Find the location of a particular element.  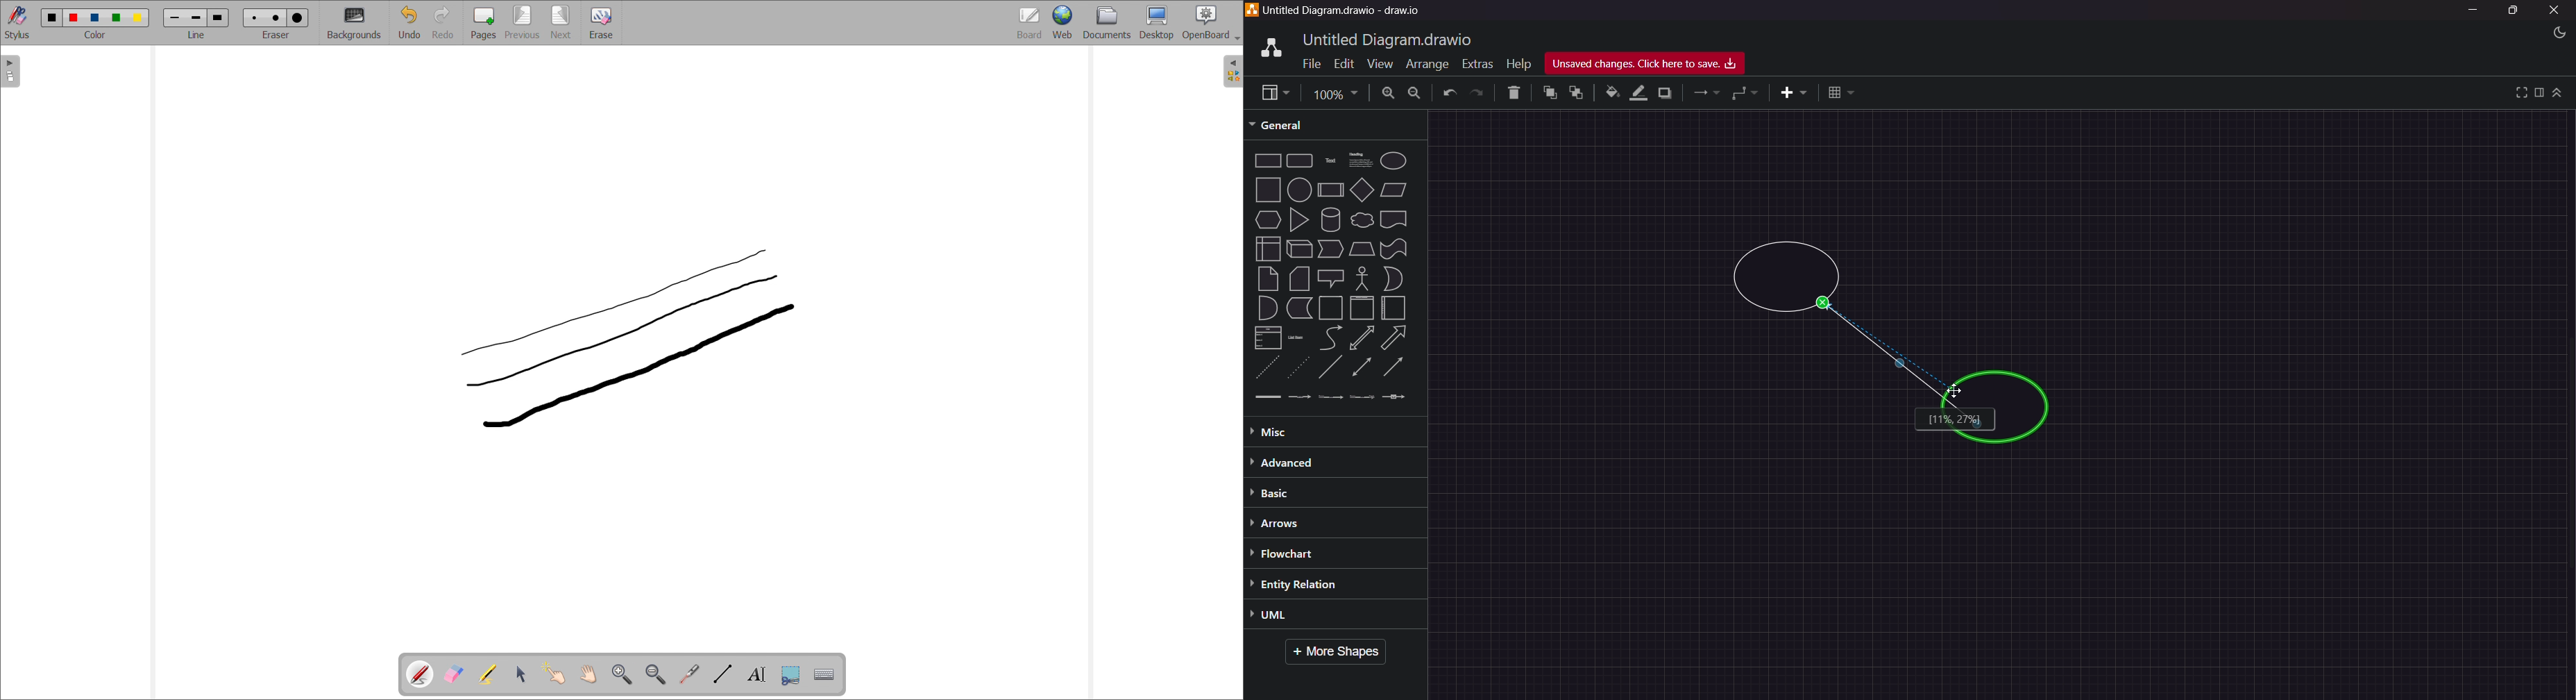

Zoom Out is located at coordinates (1415, 94).